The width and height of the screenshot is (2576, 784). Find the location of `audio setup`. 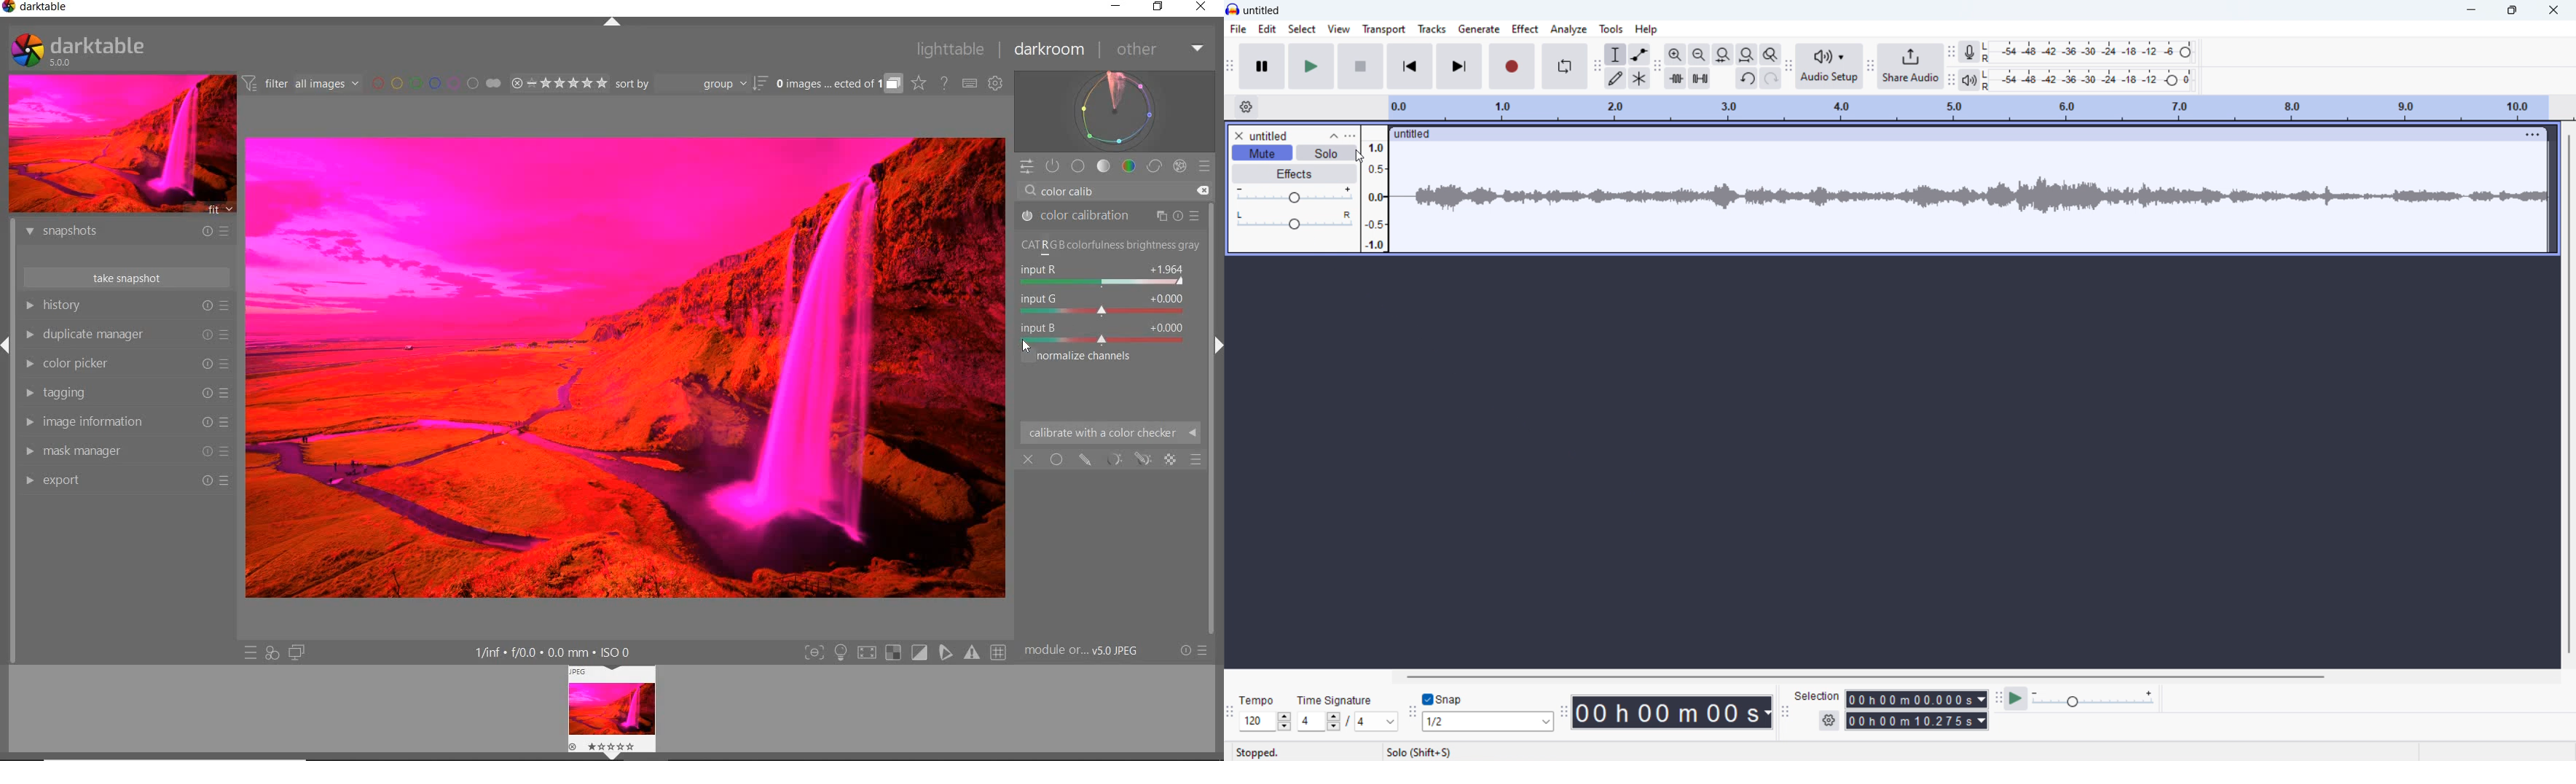

audio setup is located at coordinates (1829, 67).